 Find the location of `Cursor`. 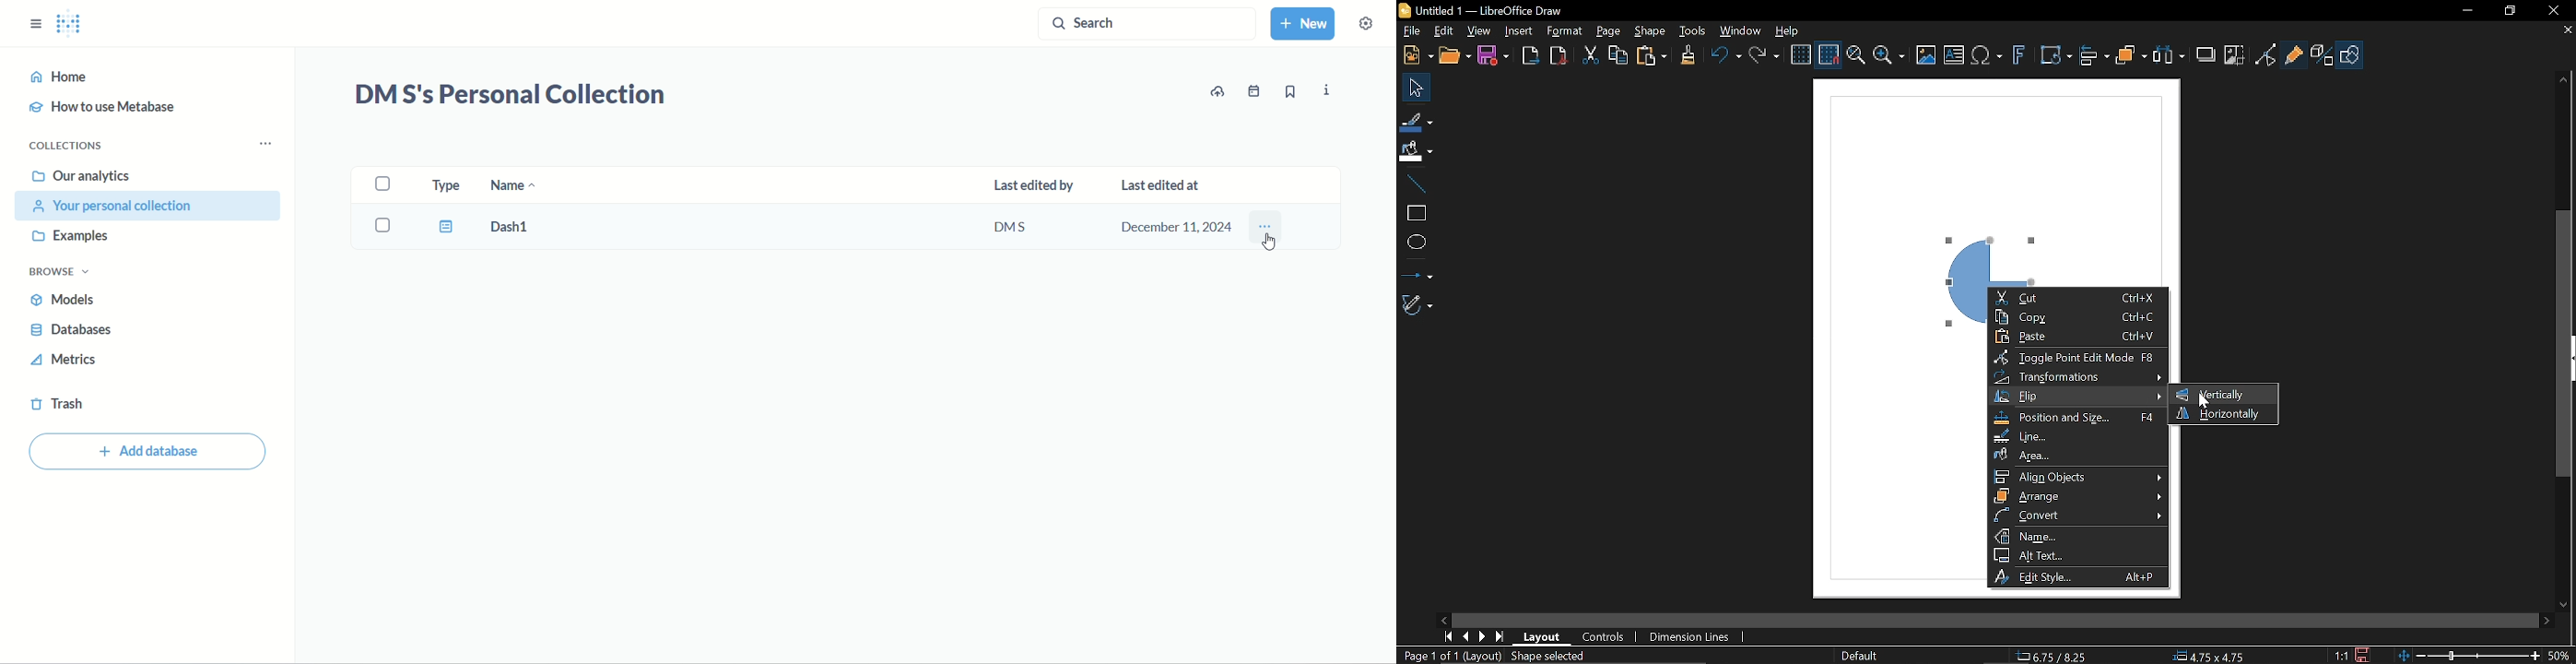

Cursor is located at coordinates (2204, 398).